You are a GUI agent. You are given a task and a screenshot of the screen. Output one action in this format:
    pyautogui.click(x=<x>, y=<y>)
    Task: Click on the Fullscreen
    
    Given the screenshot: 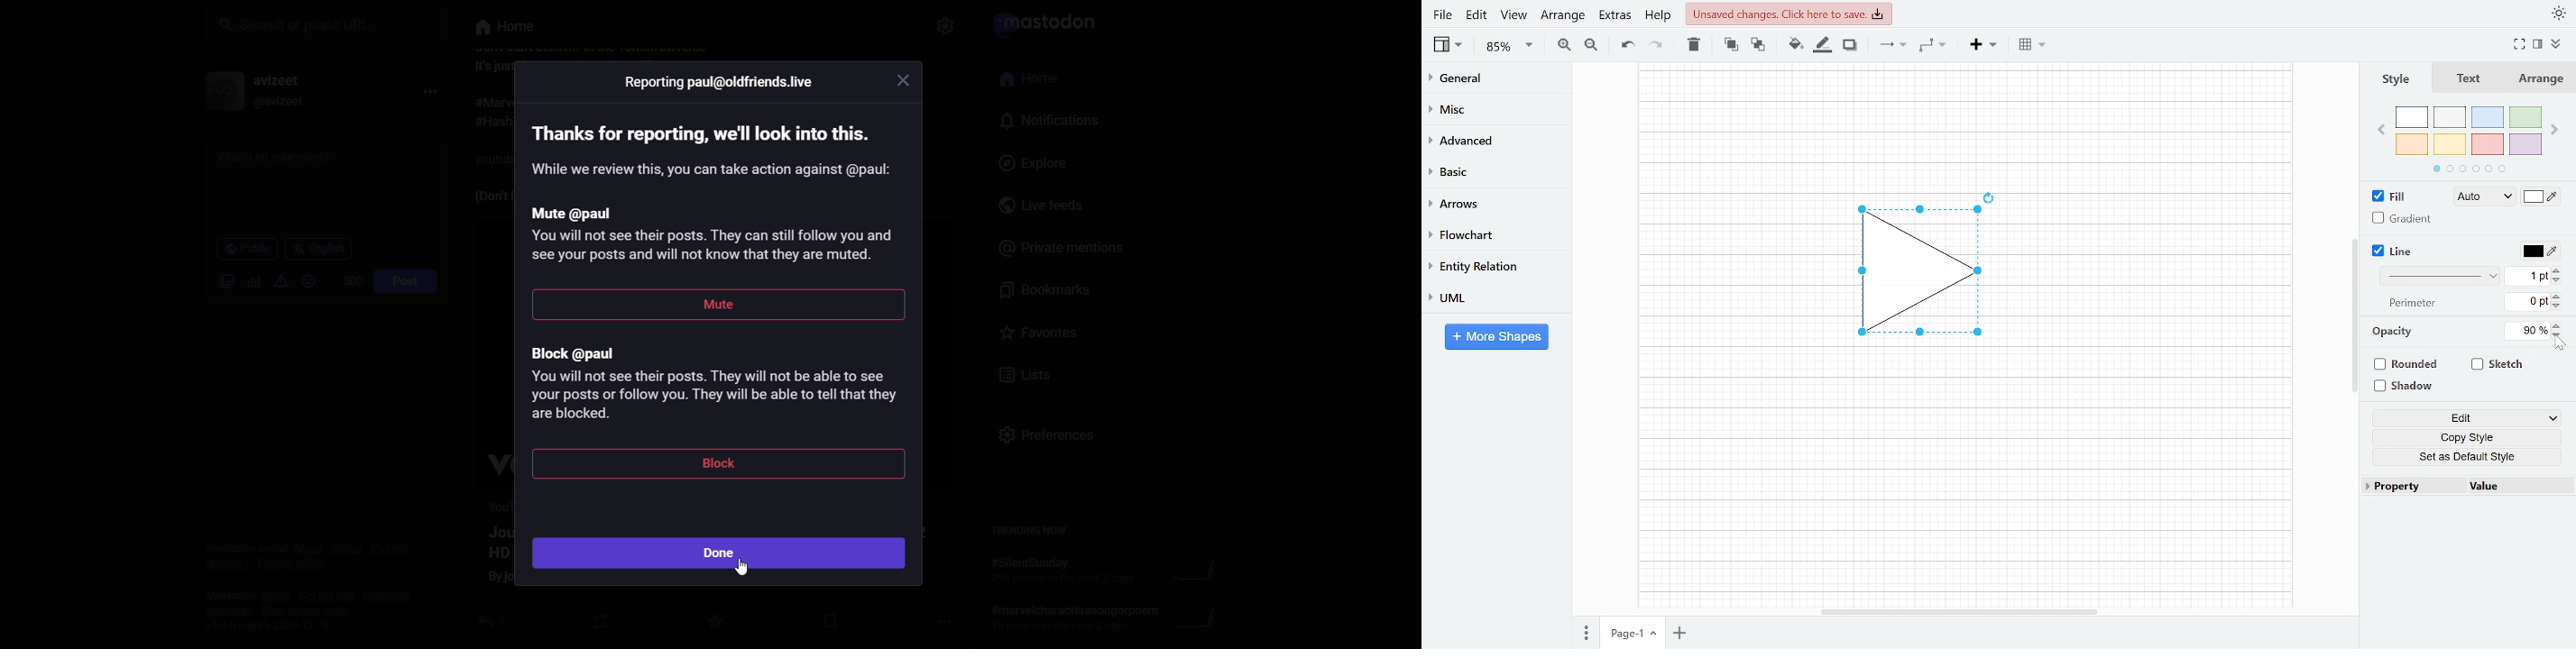 What is the action you would take?
    pyautogui.click(x=2522, y=44)
    